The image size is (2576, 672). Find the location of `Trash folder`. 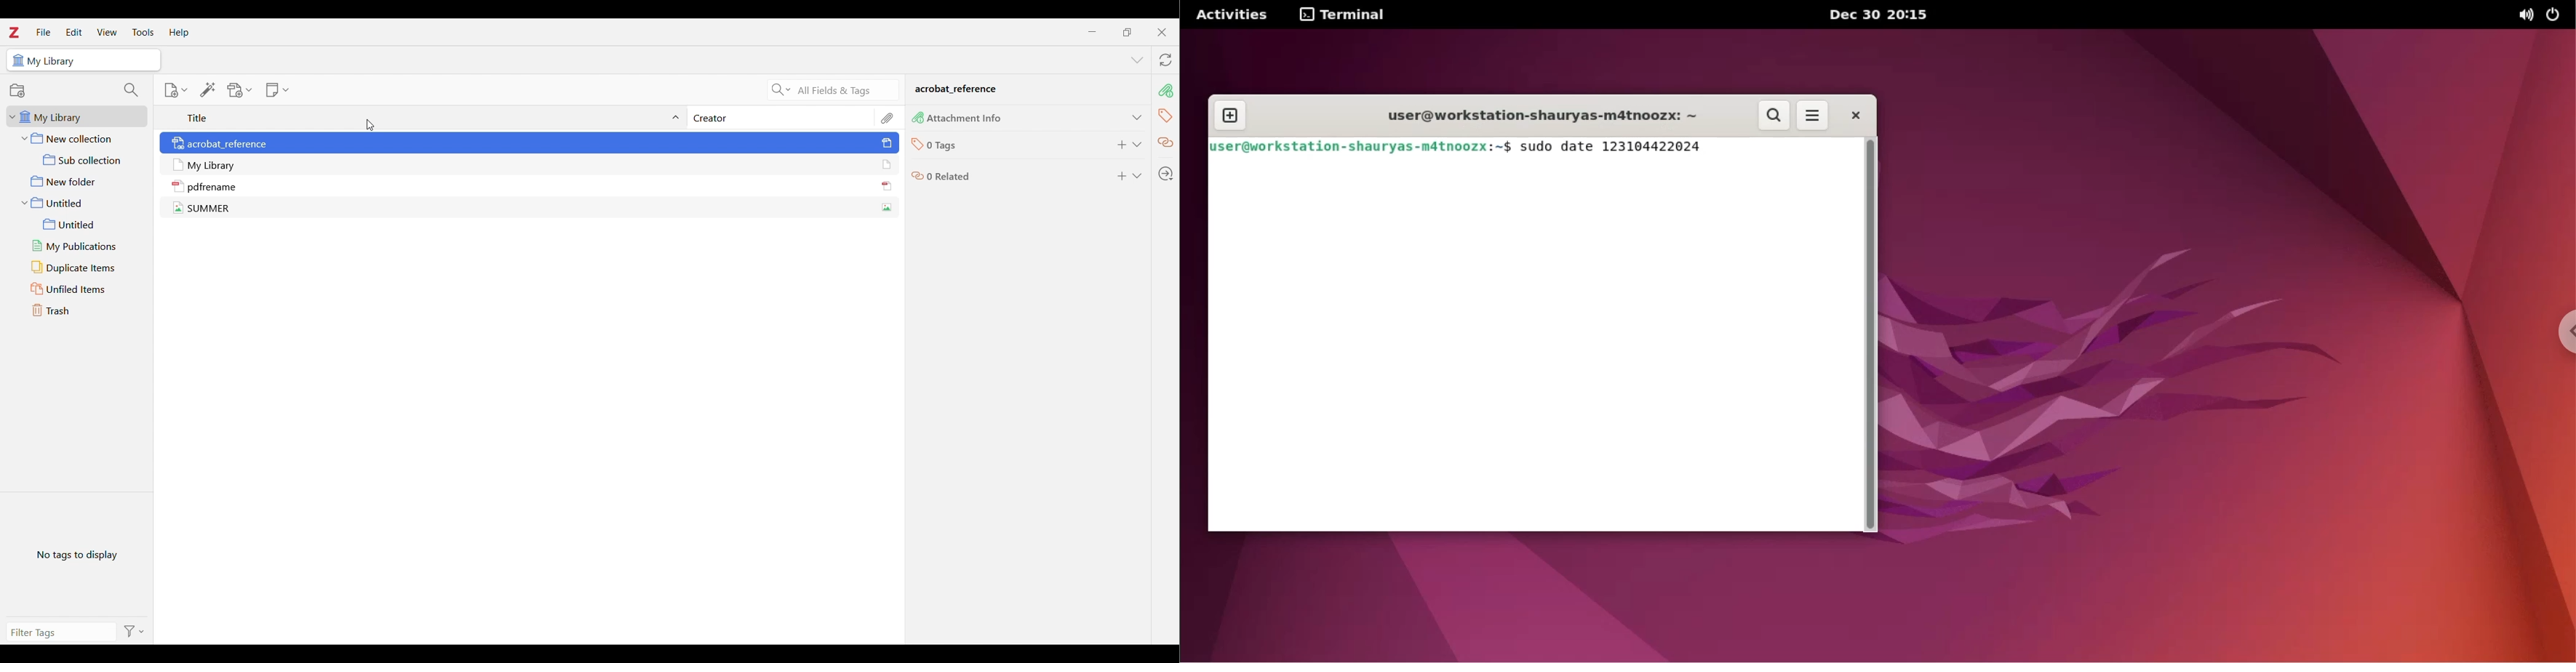

Trash folder is located at coordinates (80, 310).